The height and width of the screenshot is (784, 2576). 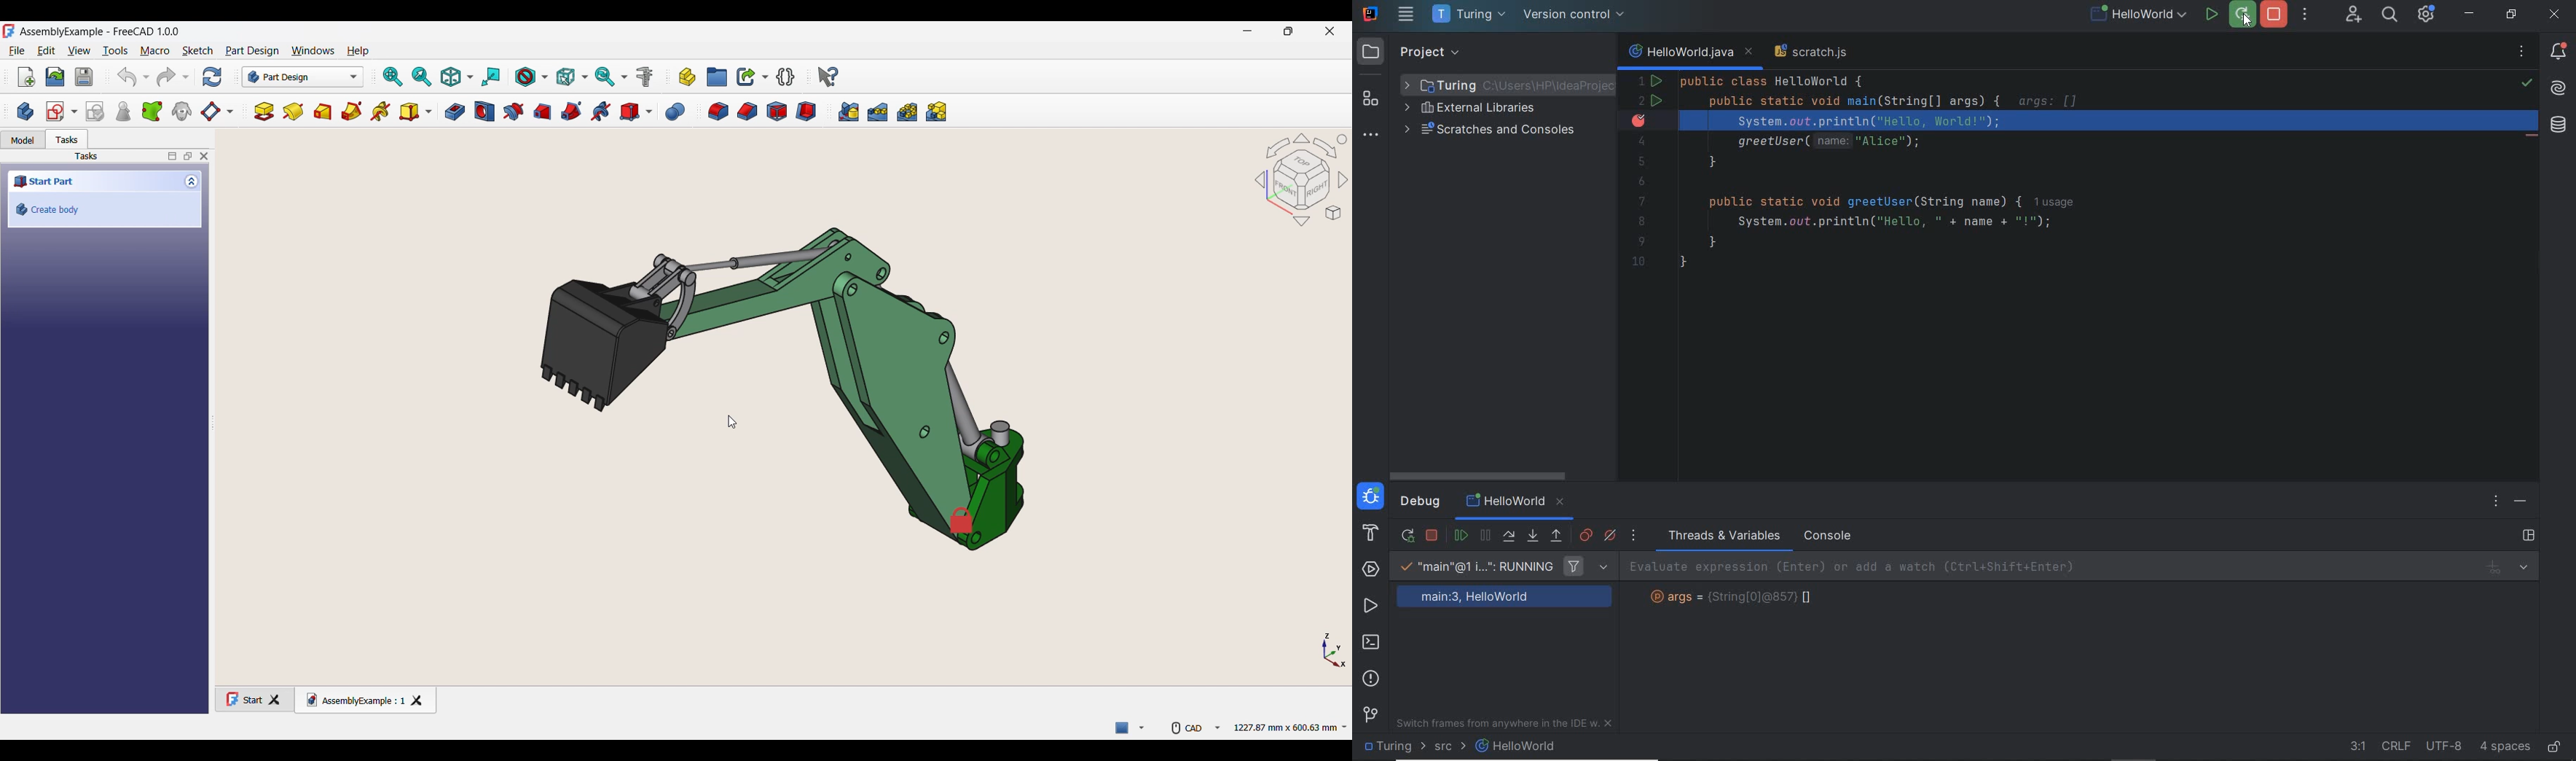 What do you see at coordinates (381, 112) in the screenshot?
I see `Additive helix` at bounding box center [381, 112].